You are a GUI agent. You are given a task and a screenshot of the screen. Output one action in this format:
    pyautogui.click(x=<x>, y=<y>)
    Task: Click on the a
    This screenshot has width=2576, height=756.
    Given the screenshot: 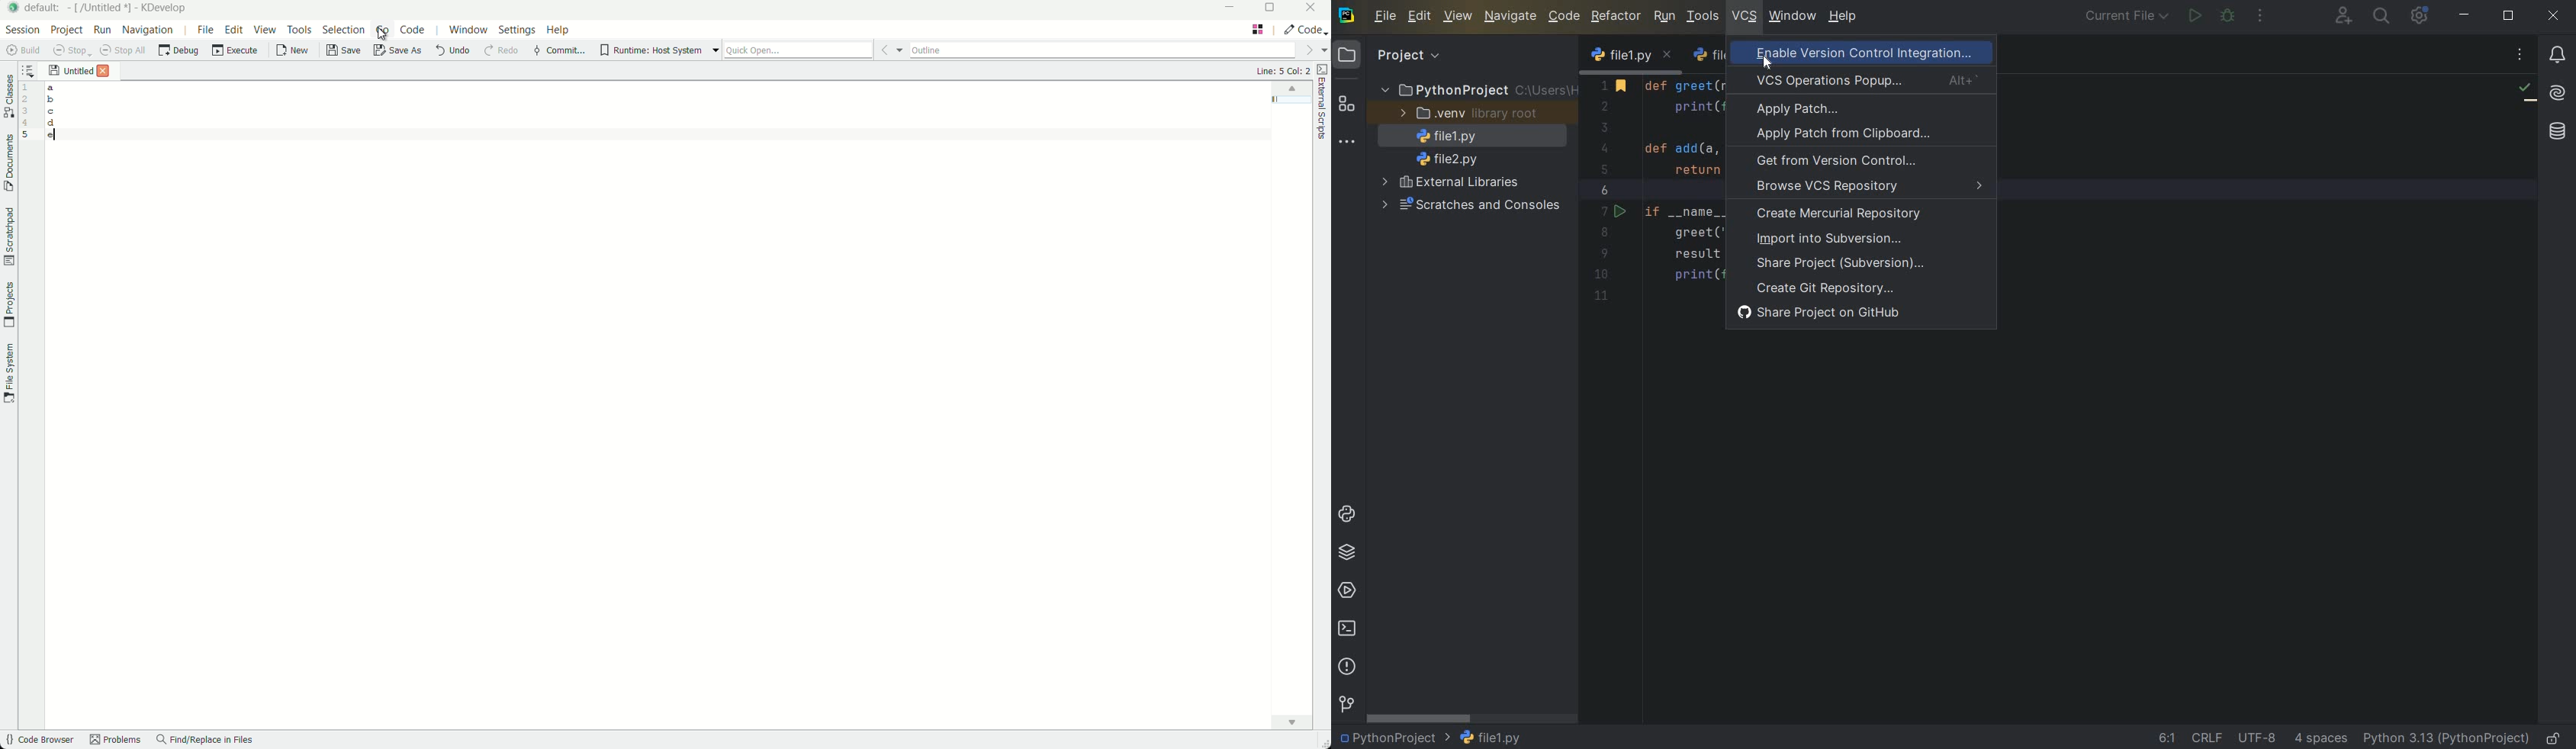 What is the action you would take?
    pyautogui.click(x=51, y=88)
    